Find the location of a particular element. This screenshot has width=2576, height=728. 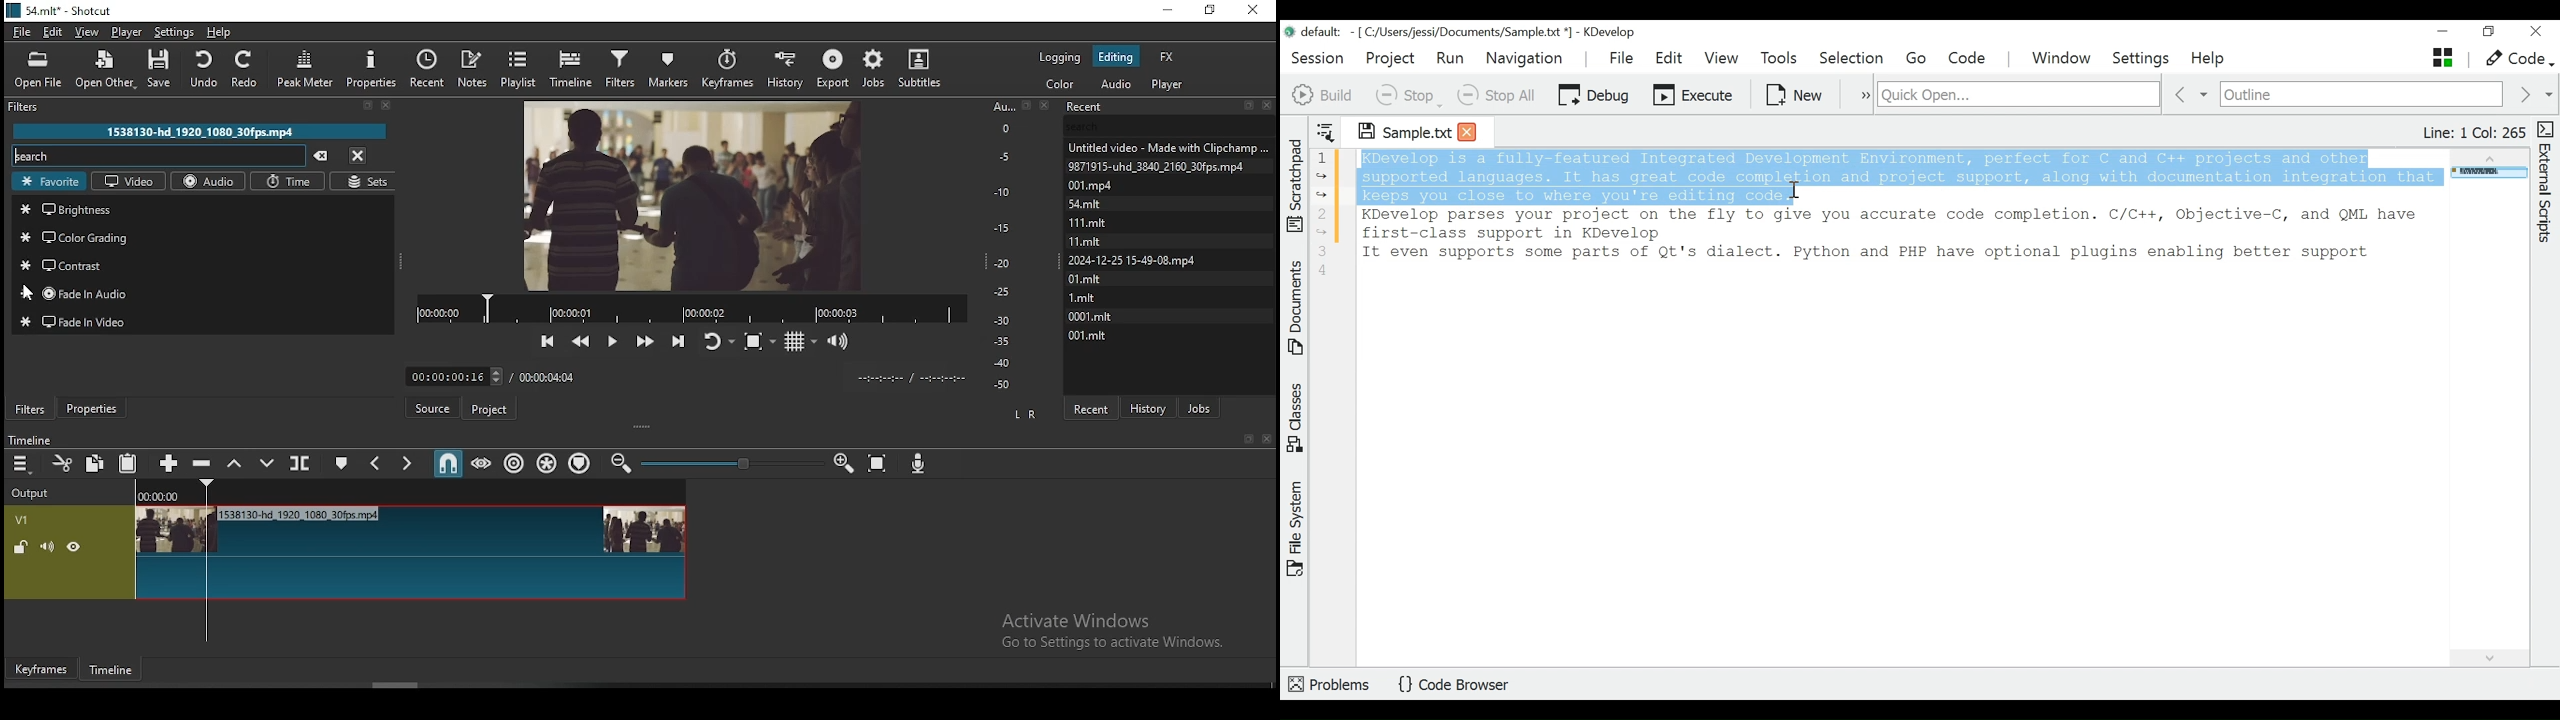

2024-12-25 15-49-08.mp4 is located at coordinates (1133, 260).